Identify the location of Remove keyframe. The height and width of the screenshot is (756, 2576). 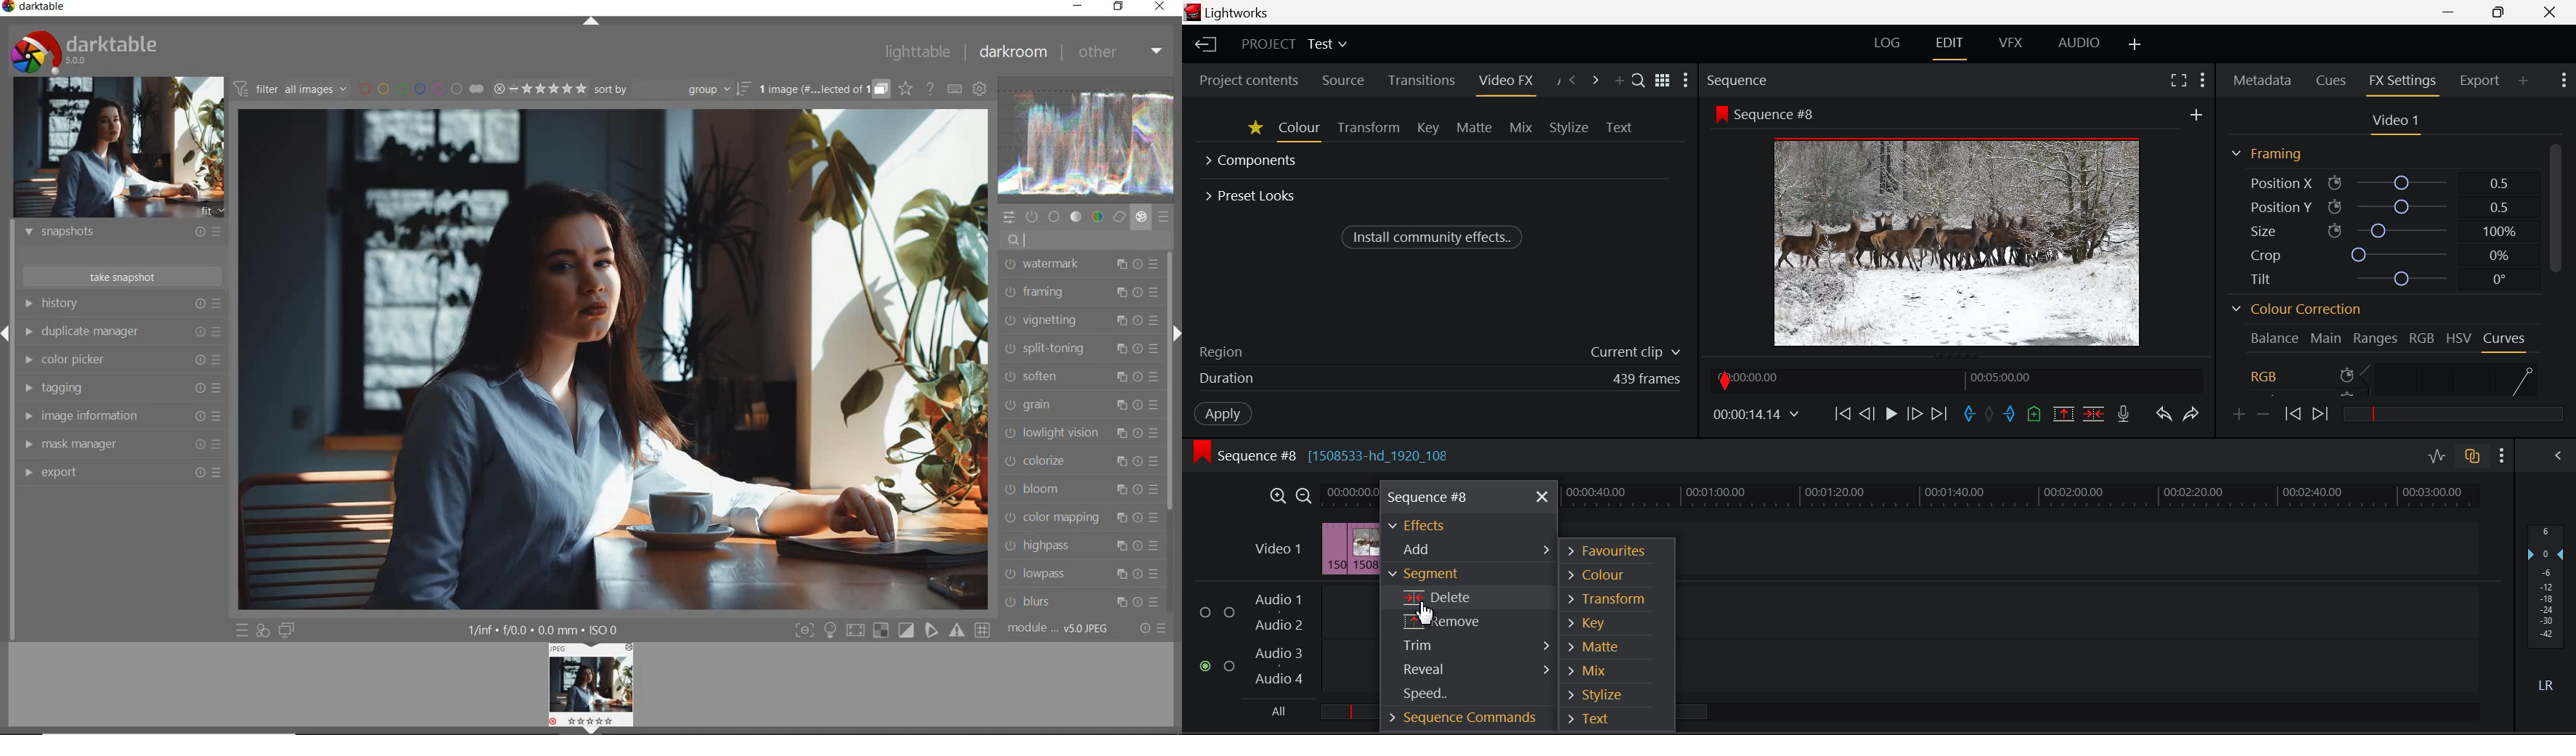
(2264, 415).